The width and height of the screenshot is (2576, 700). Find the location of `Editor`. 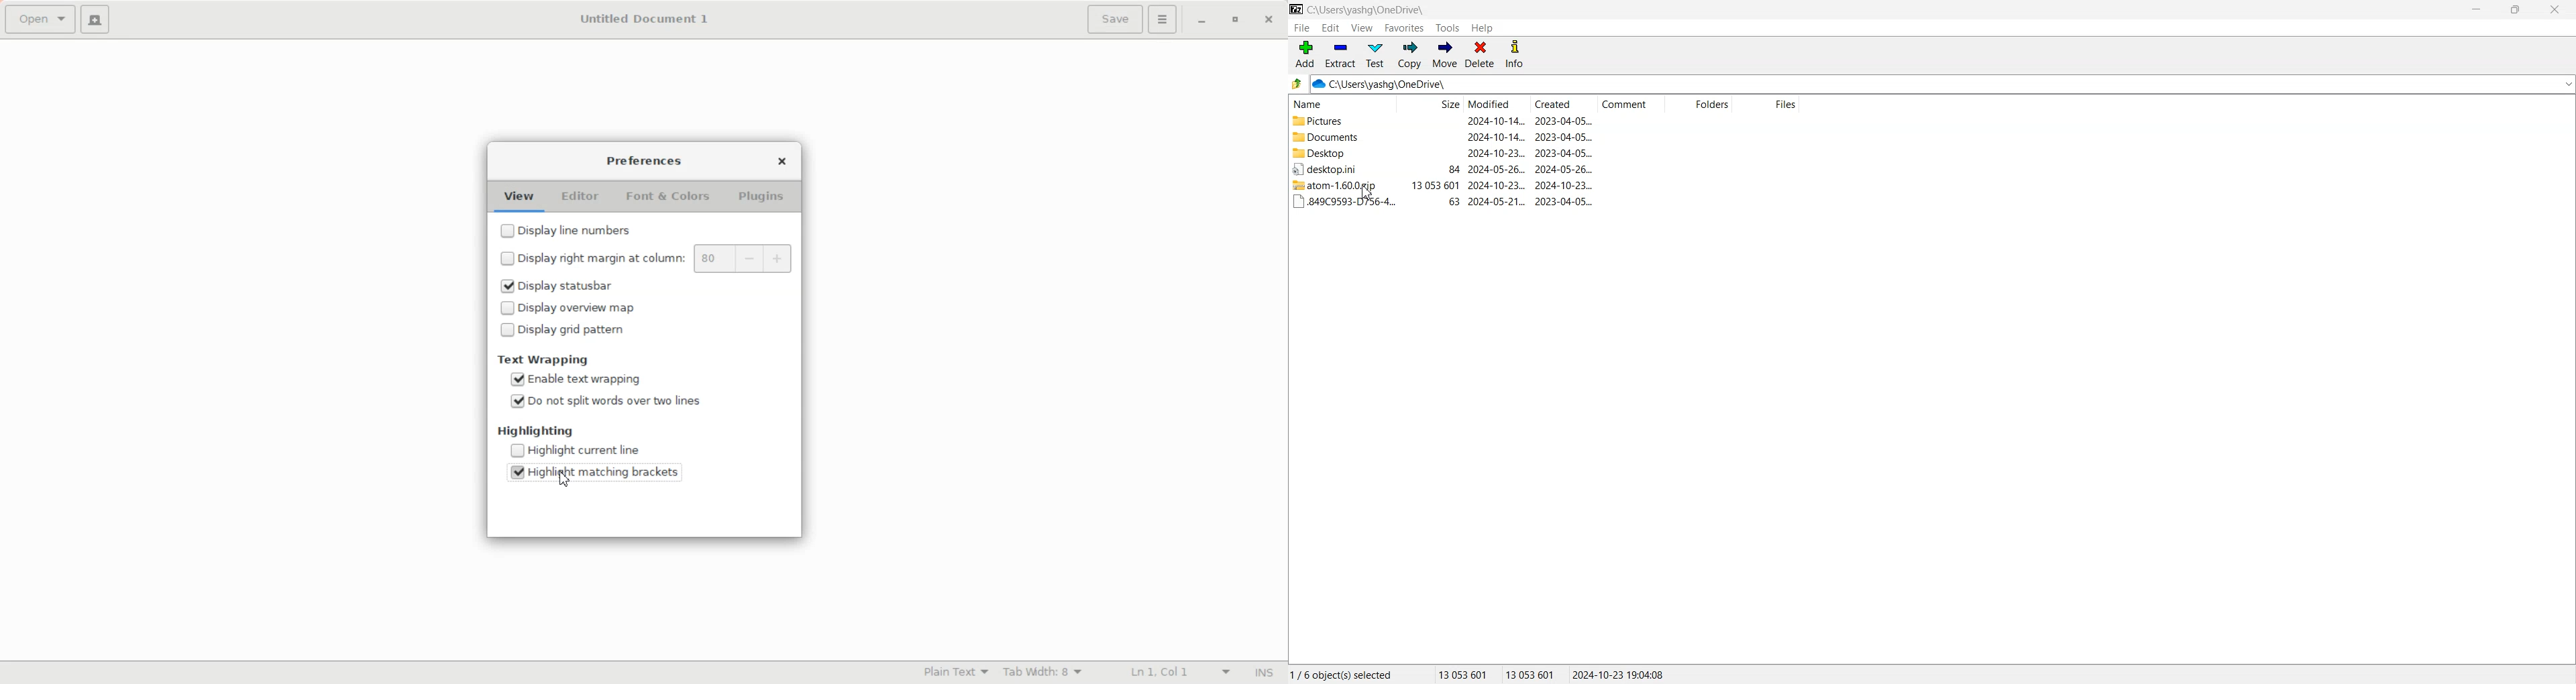

Editor is located at coordinates (580, 197).